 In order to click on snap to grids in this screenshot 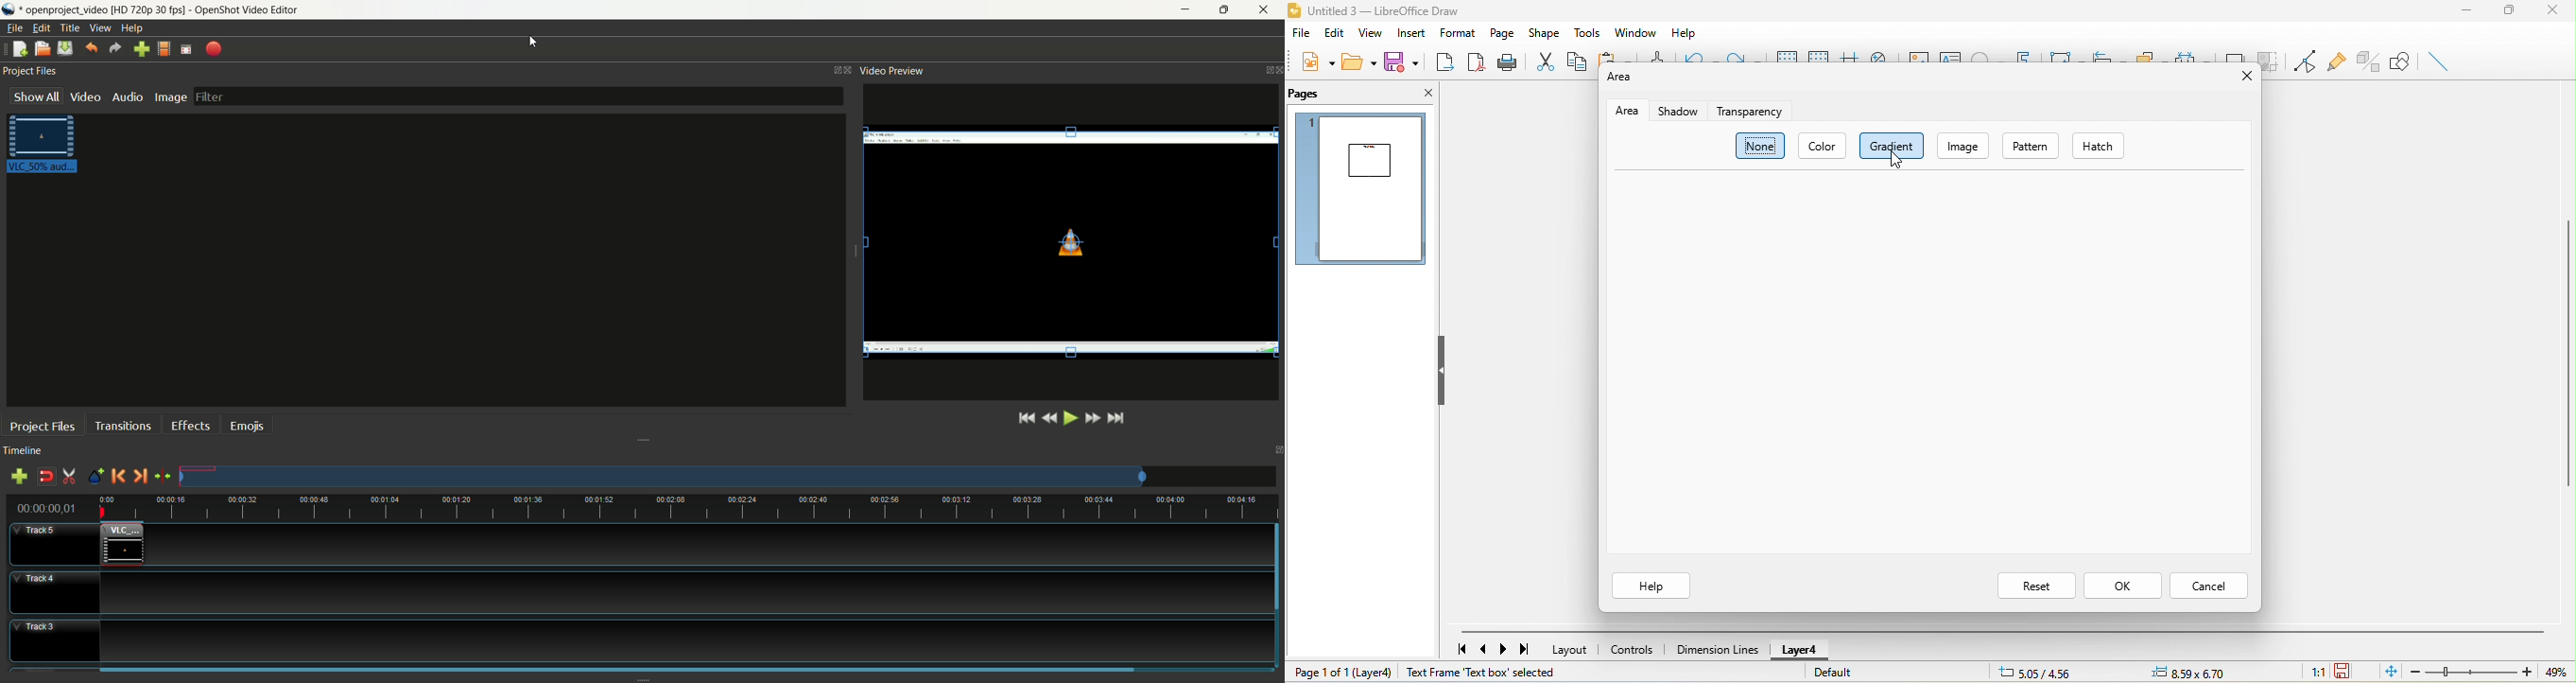, I will do `click(1821, 54)`.